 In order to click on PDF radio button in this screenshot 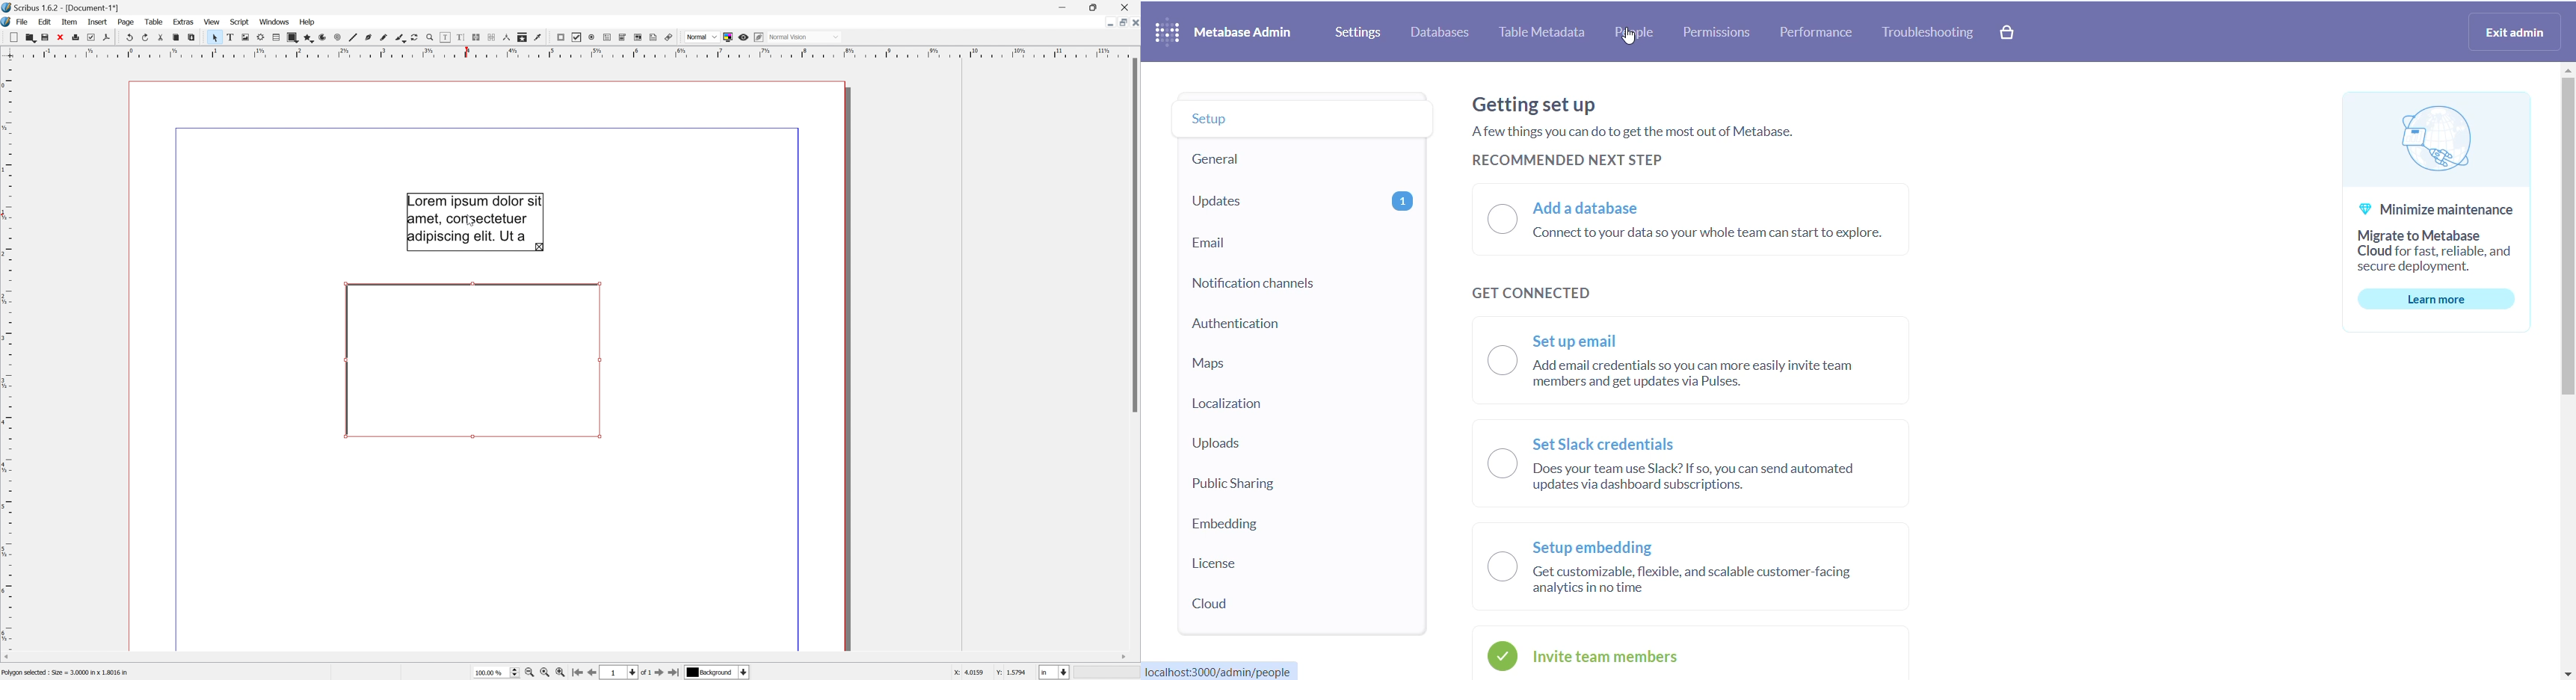, I will do `click(592, 37)`.